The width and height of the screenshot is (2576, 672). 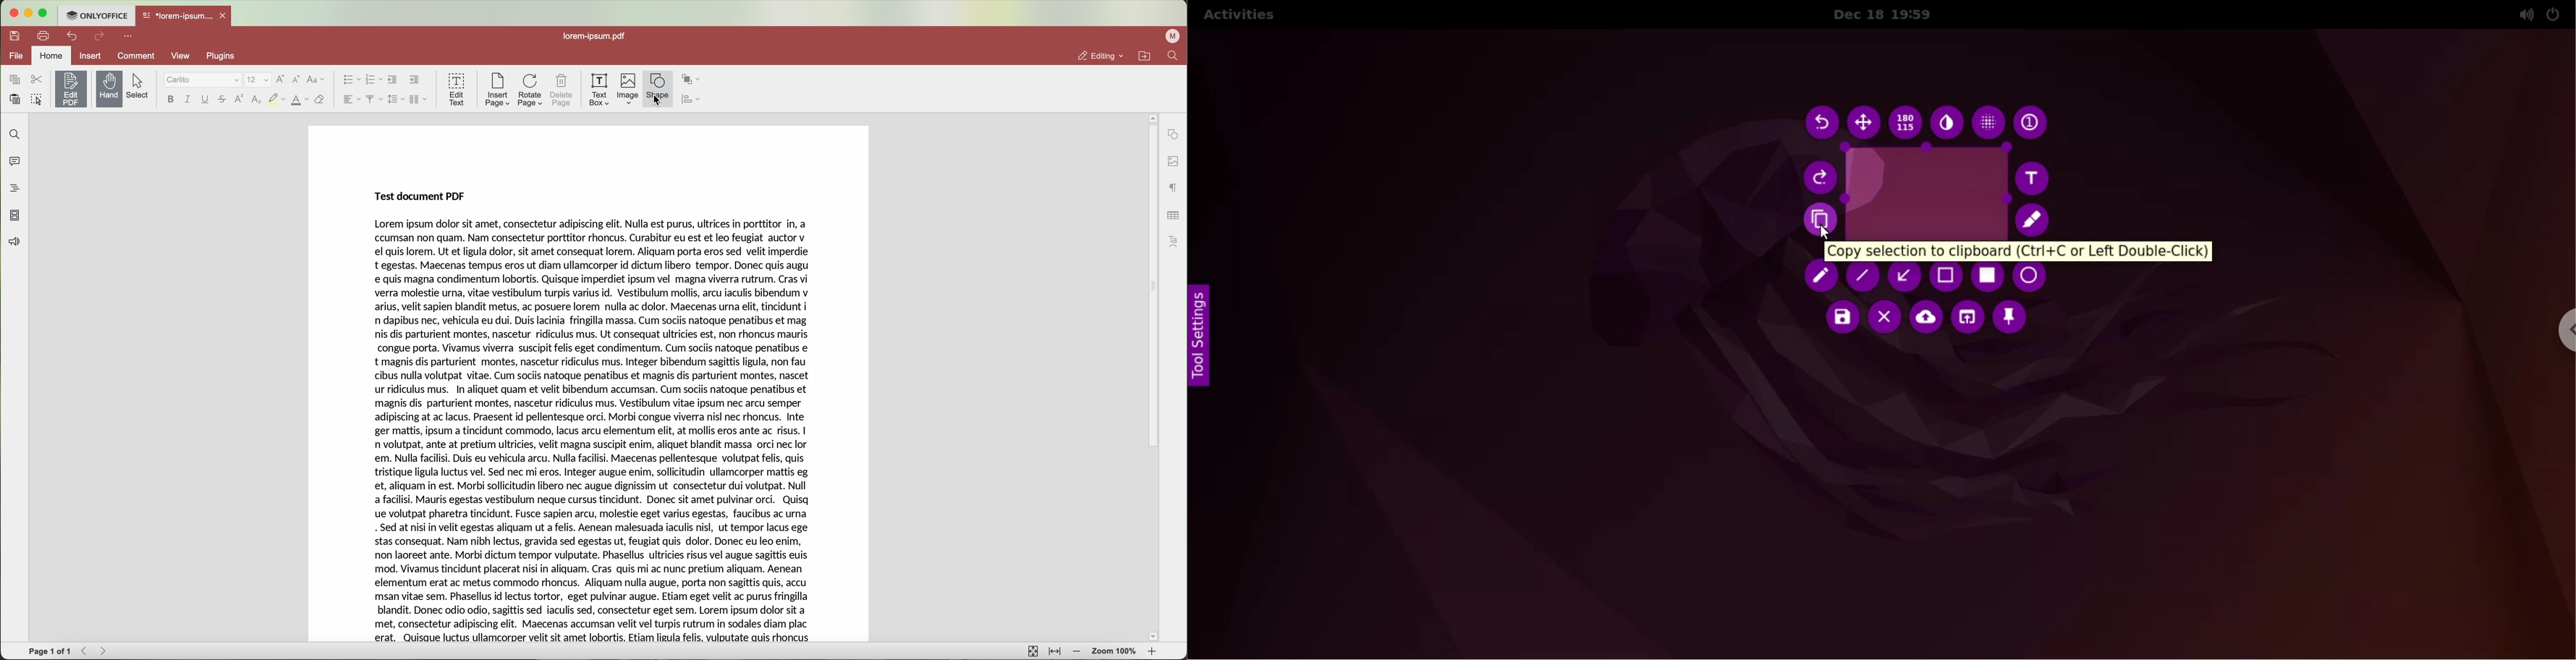 I want to click on ONLYOFFICE, so click(x=97, y=16).